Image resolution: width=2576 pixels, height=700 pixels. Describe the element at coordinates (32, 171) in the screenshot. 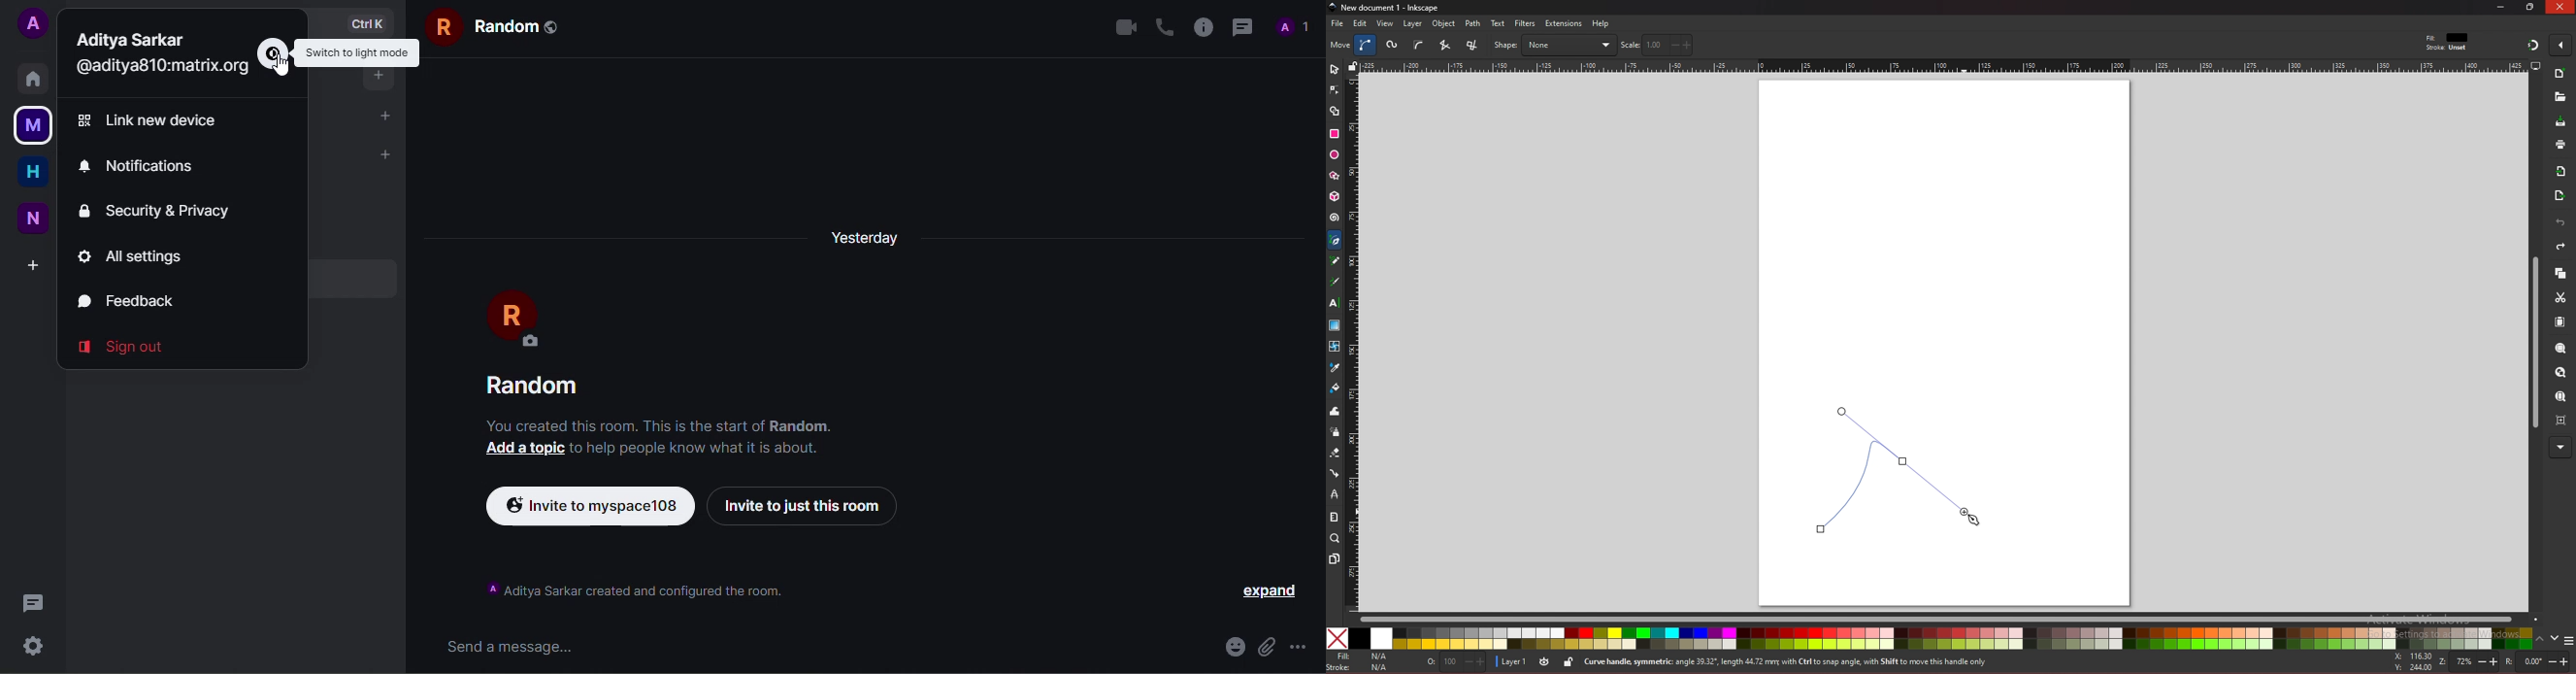

I see `home` at that location.